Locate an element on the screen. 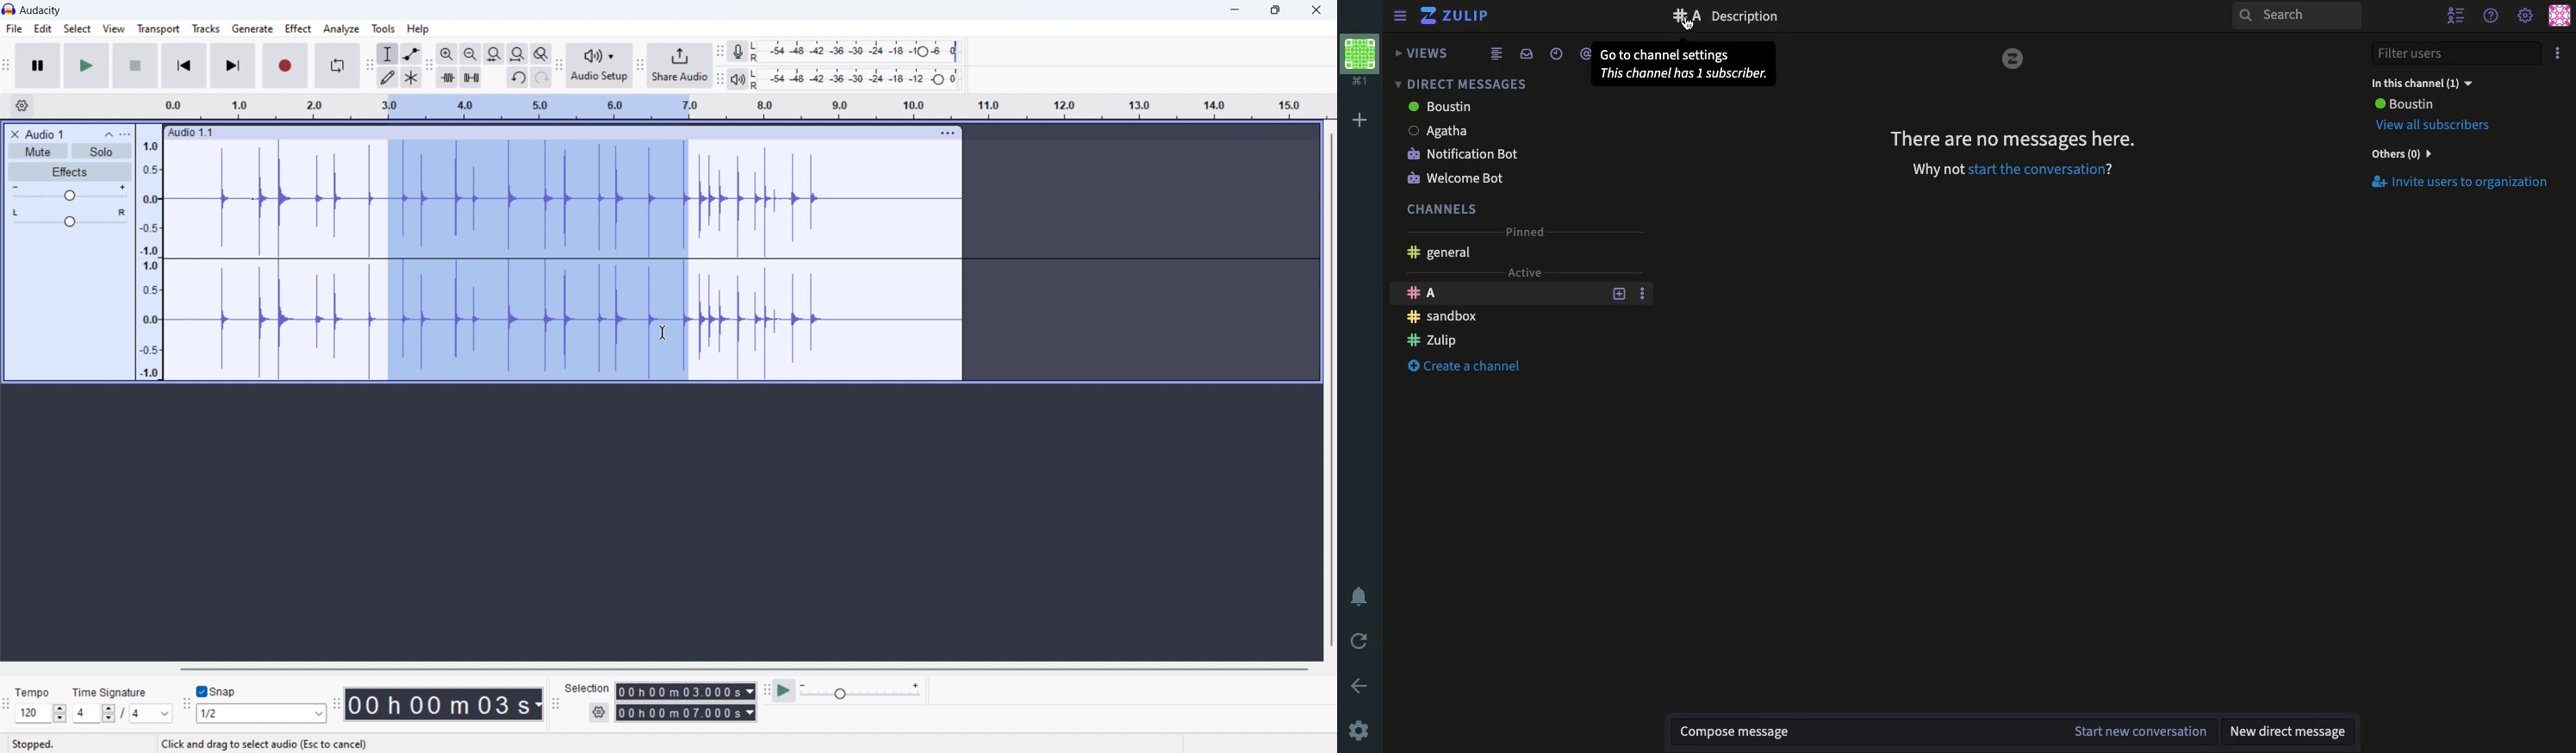 This screenshot has height=756, width=2576. Back is located at coordinates (1362, 685).